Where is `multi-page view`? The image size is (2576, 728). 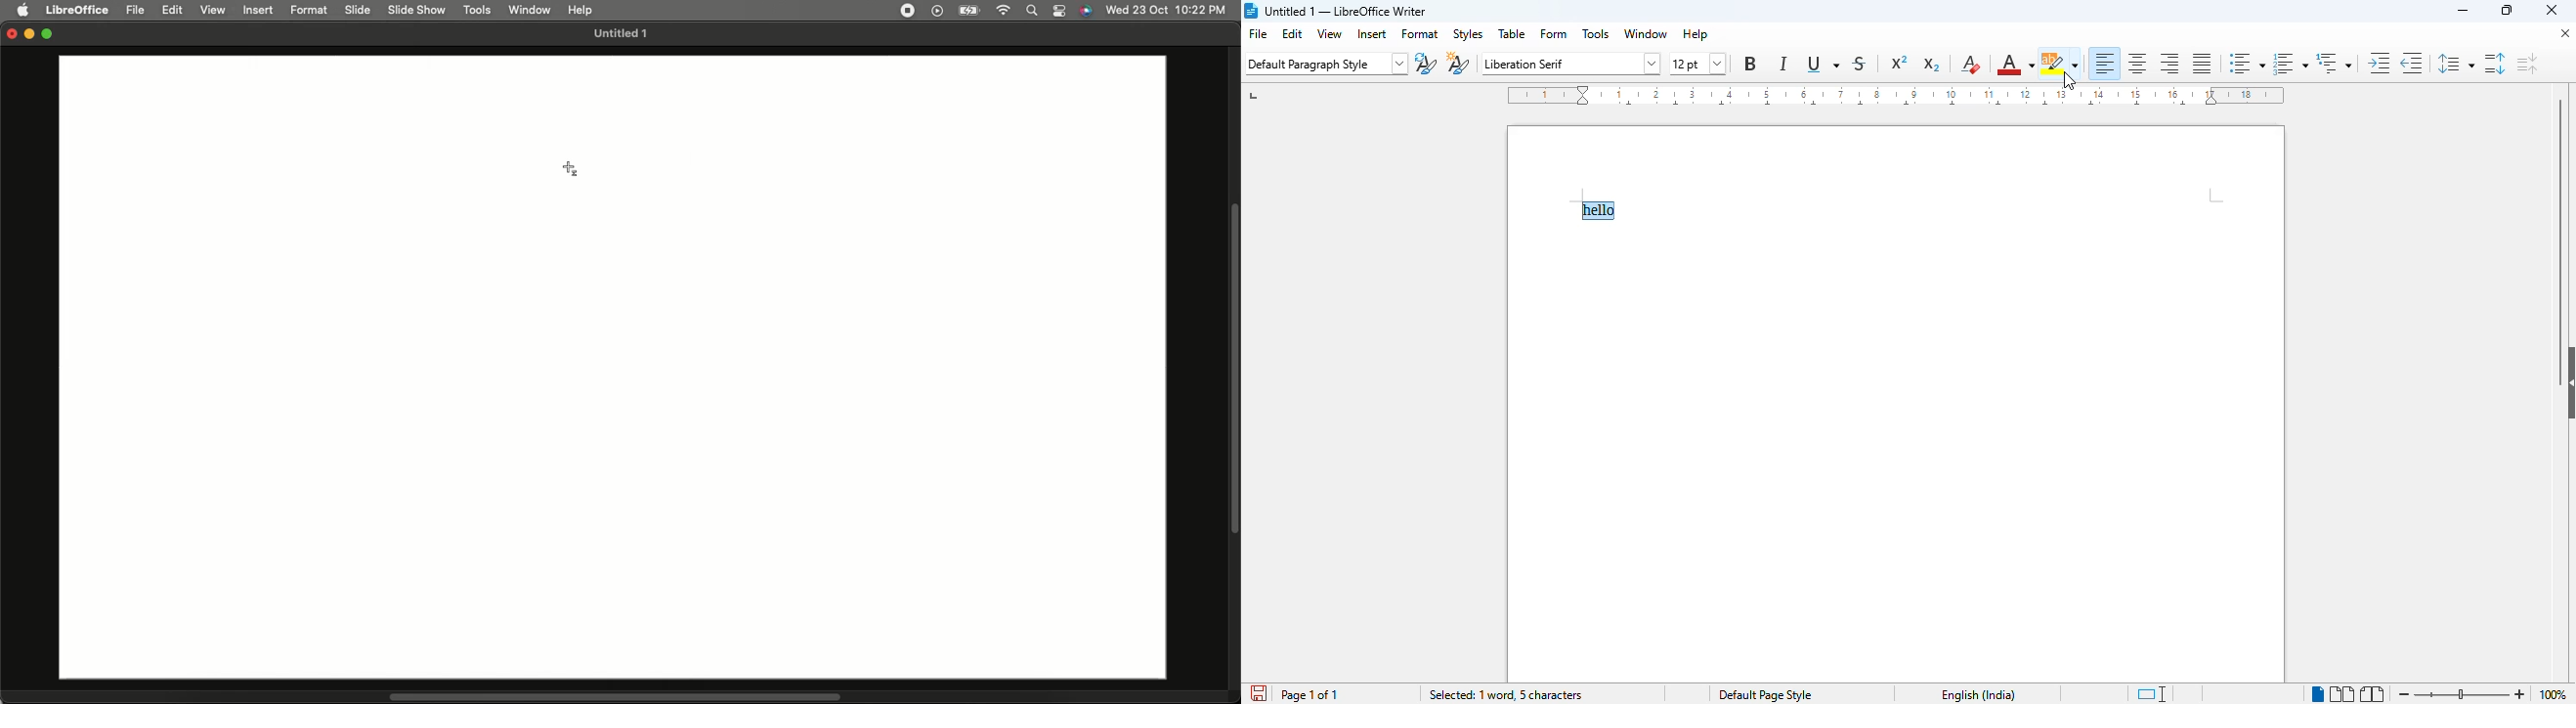
multi-page view is located at coordinates (2340, 693).